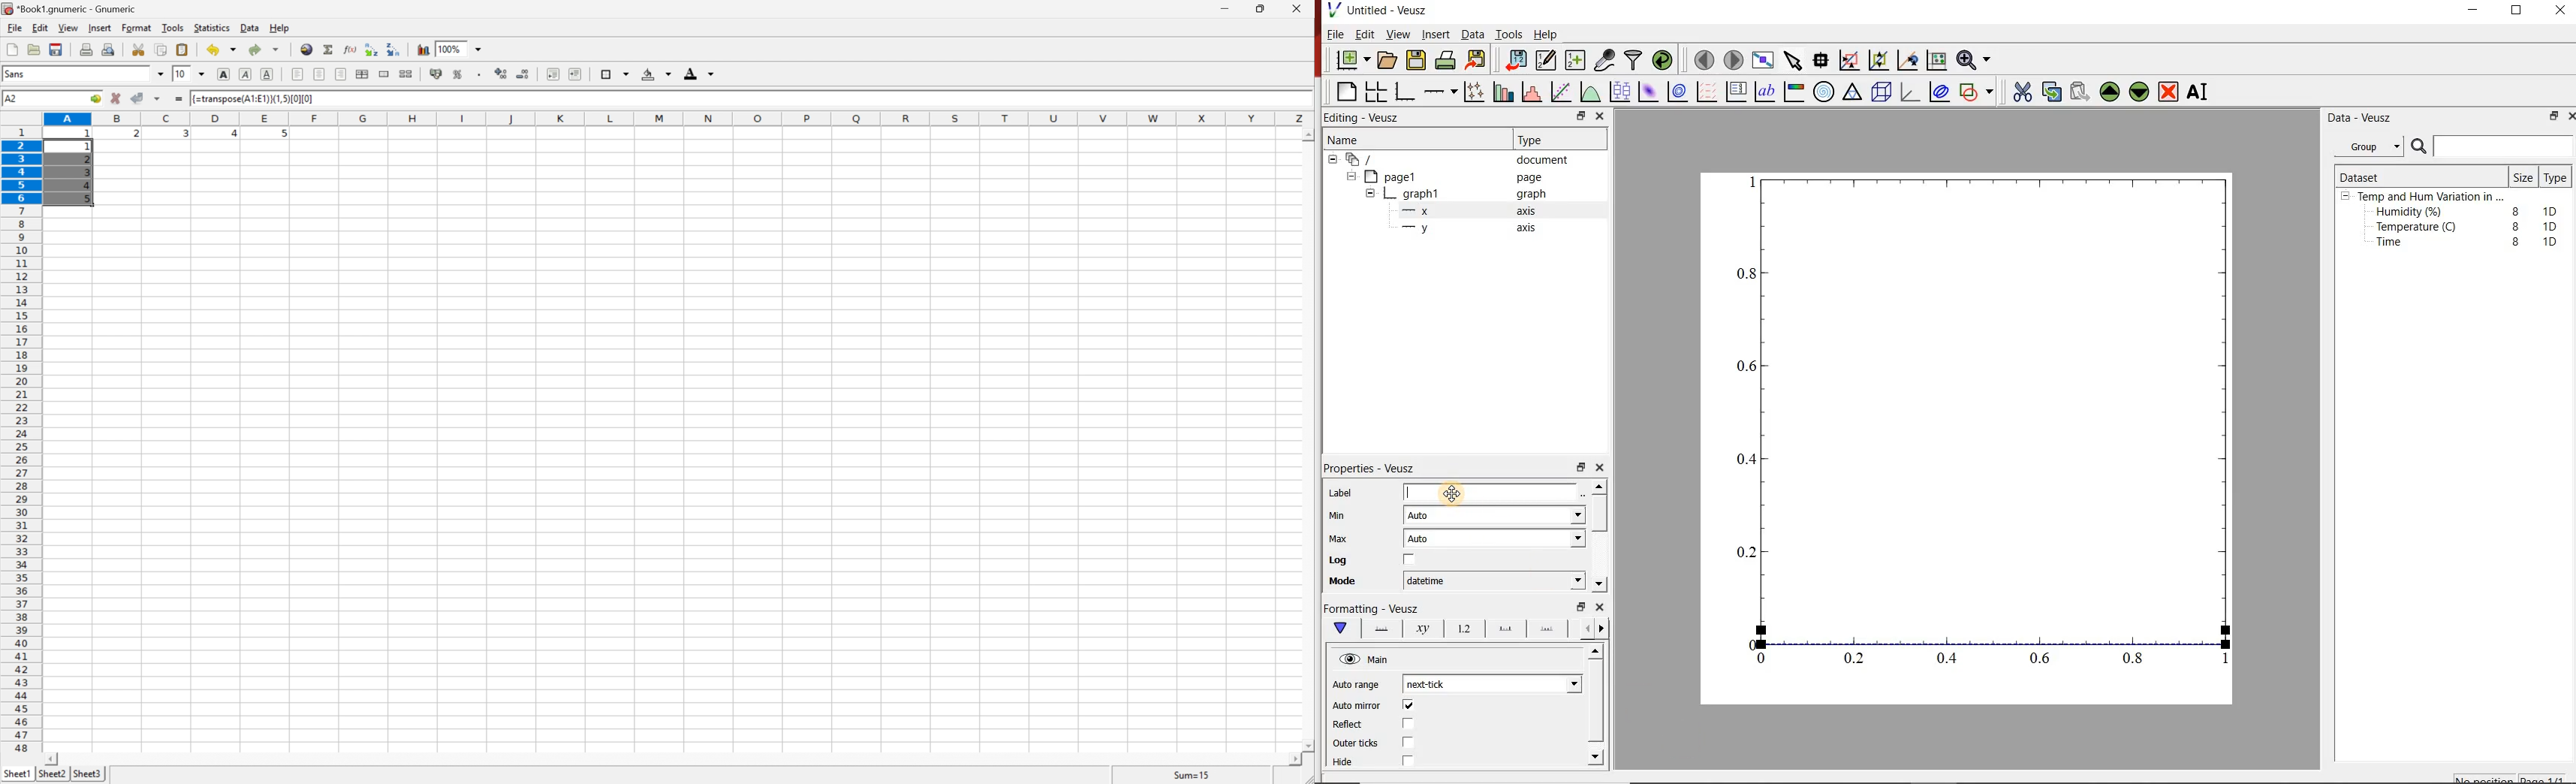 The width and height of the screenshot is (2576, 784). What do you see at coordinates (321, 73) in the screenshot?
I see `center horizontally` at bounding box center [321, 73].